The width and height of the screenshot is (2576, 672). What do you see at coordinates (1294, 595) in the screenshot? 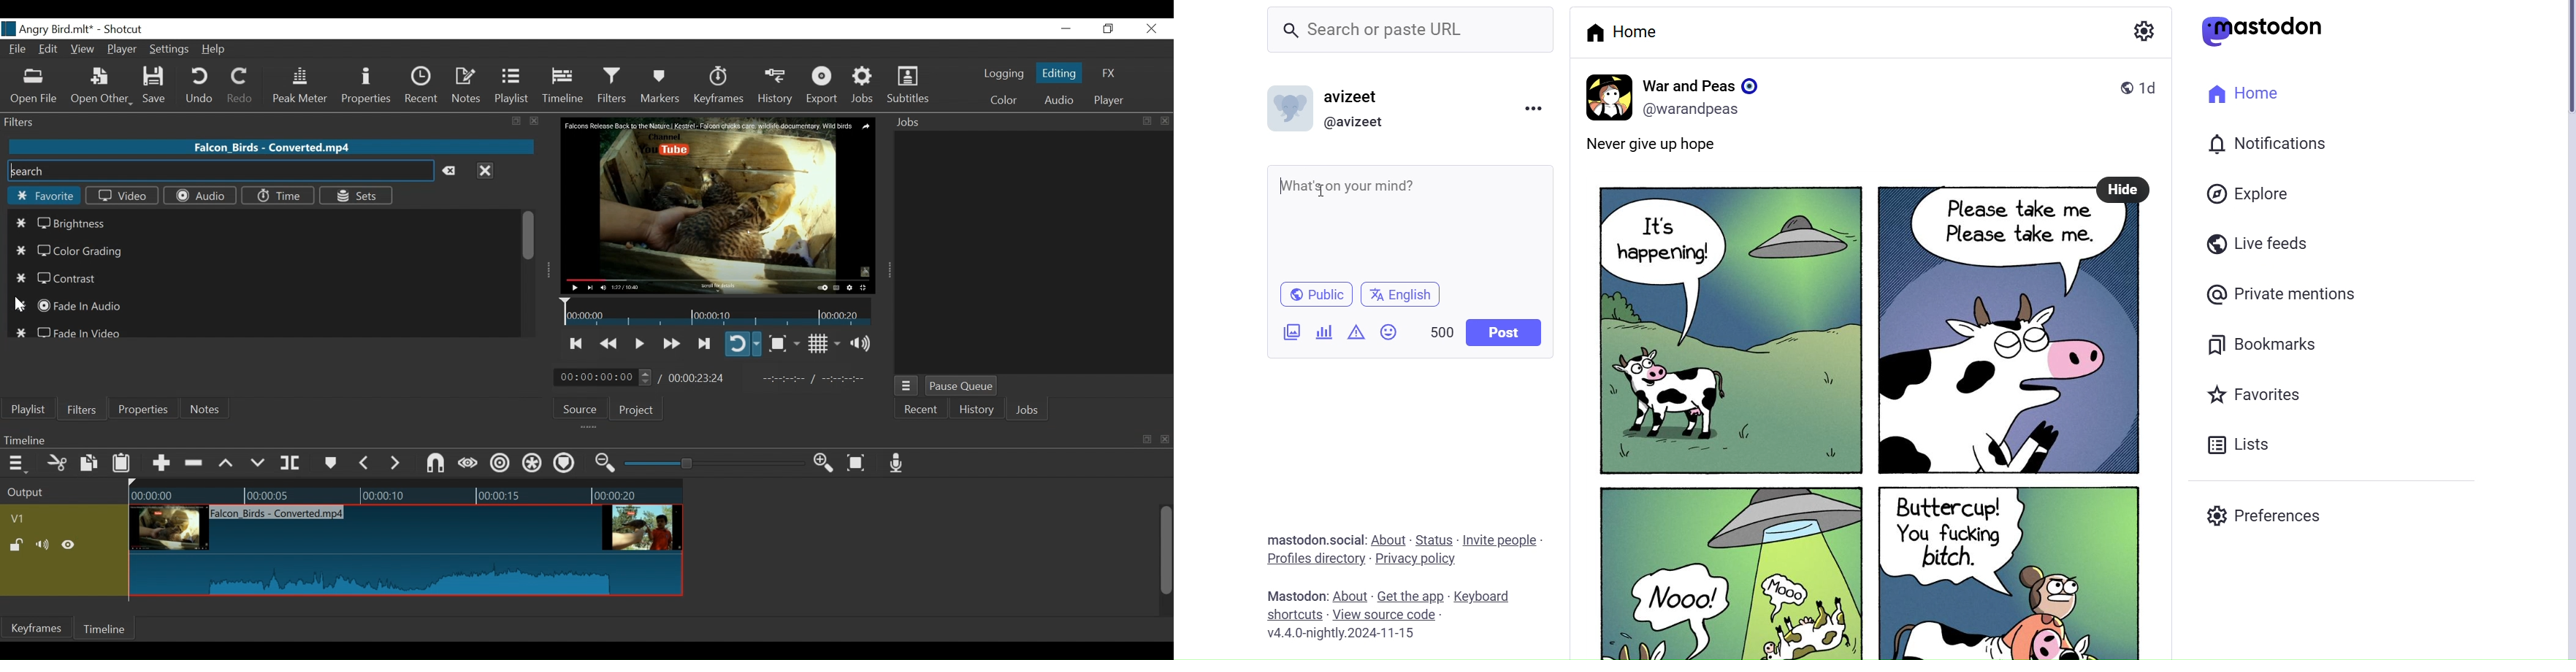
I see `mastodon` at bounding box center [1294, 595].